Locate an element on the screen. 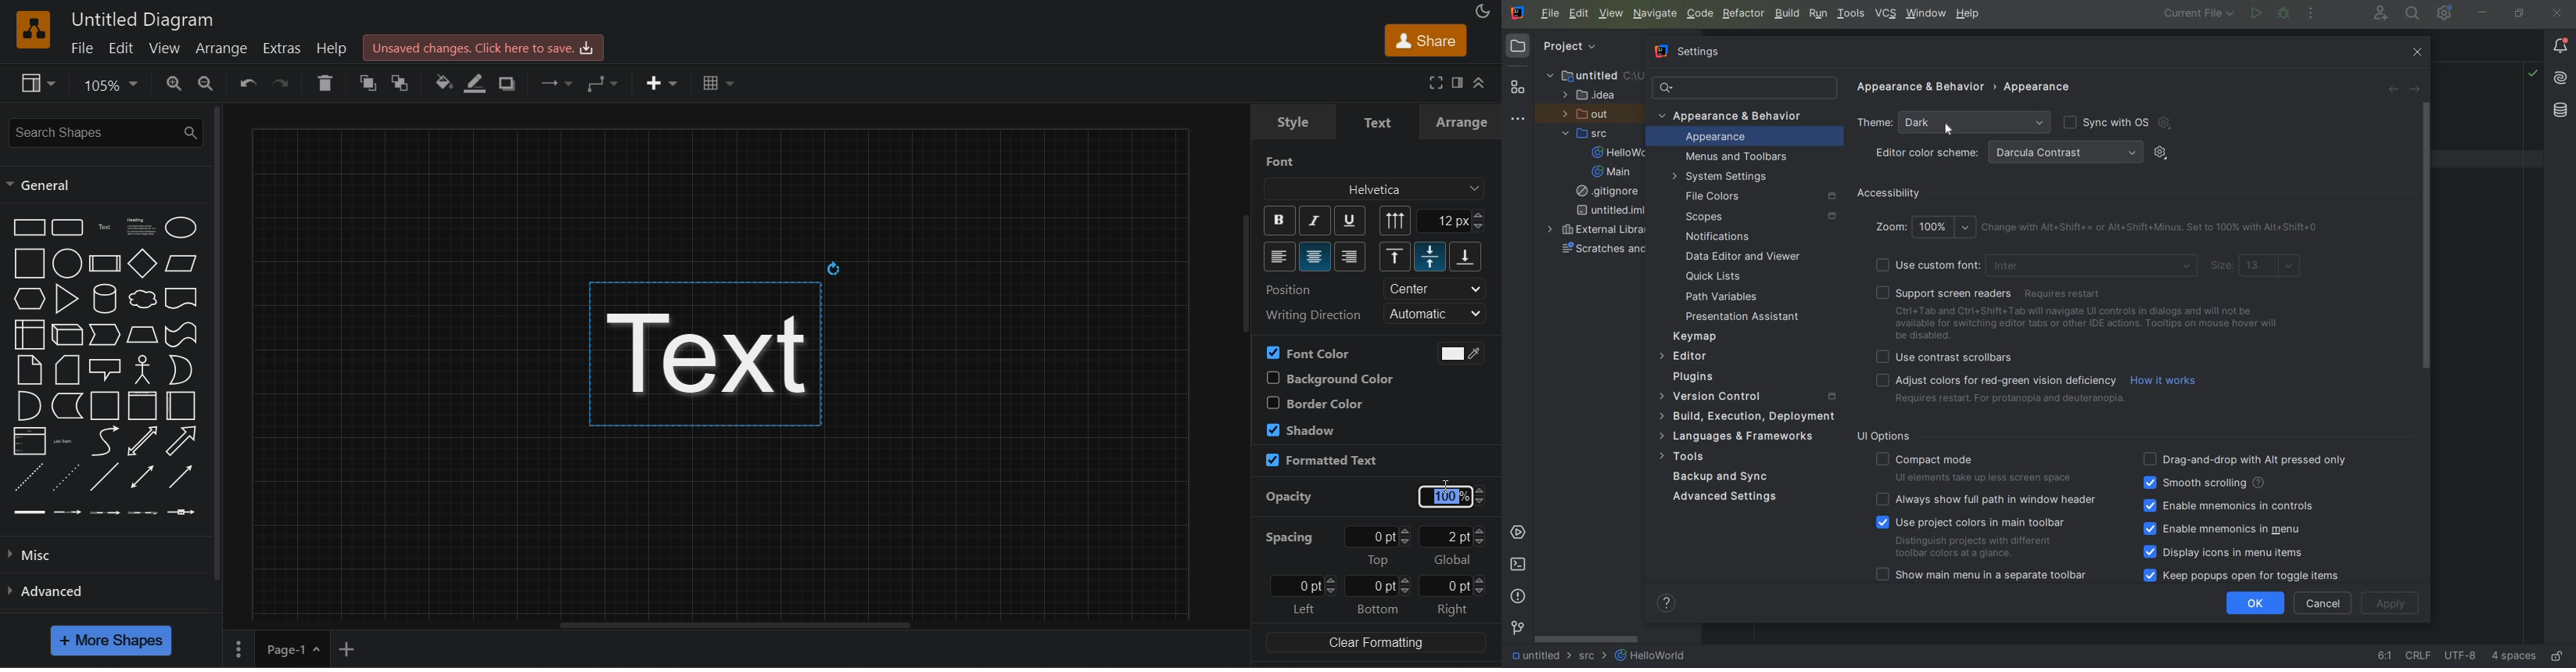 The width and height of the screenshot is (2576, 672). typing opacity is located at coordinates (1452, 497).